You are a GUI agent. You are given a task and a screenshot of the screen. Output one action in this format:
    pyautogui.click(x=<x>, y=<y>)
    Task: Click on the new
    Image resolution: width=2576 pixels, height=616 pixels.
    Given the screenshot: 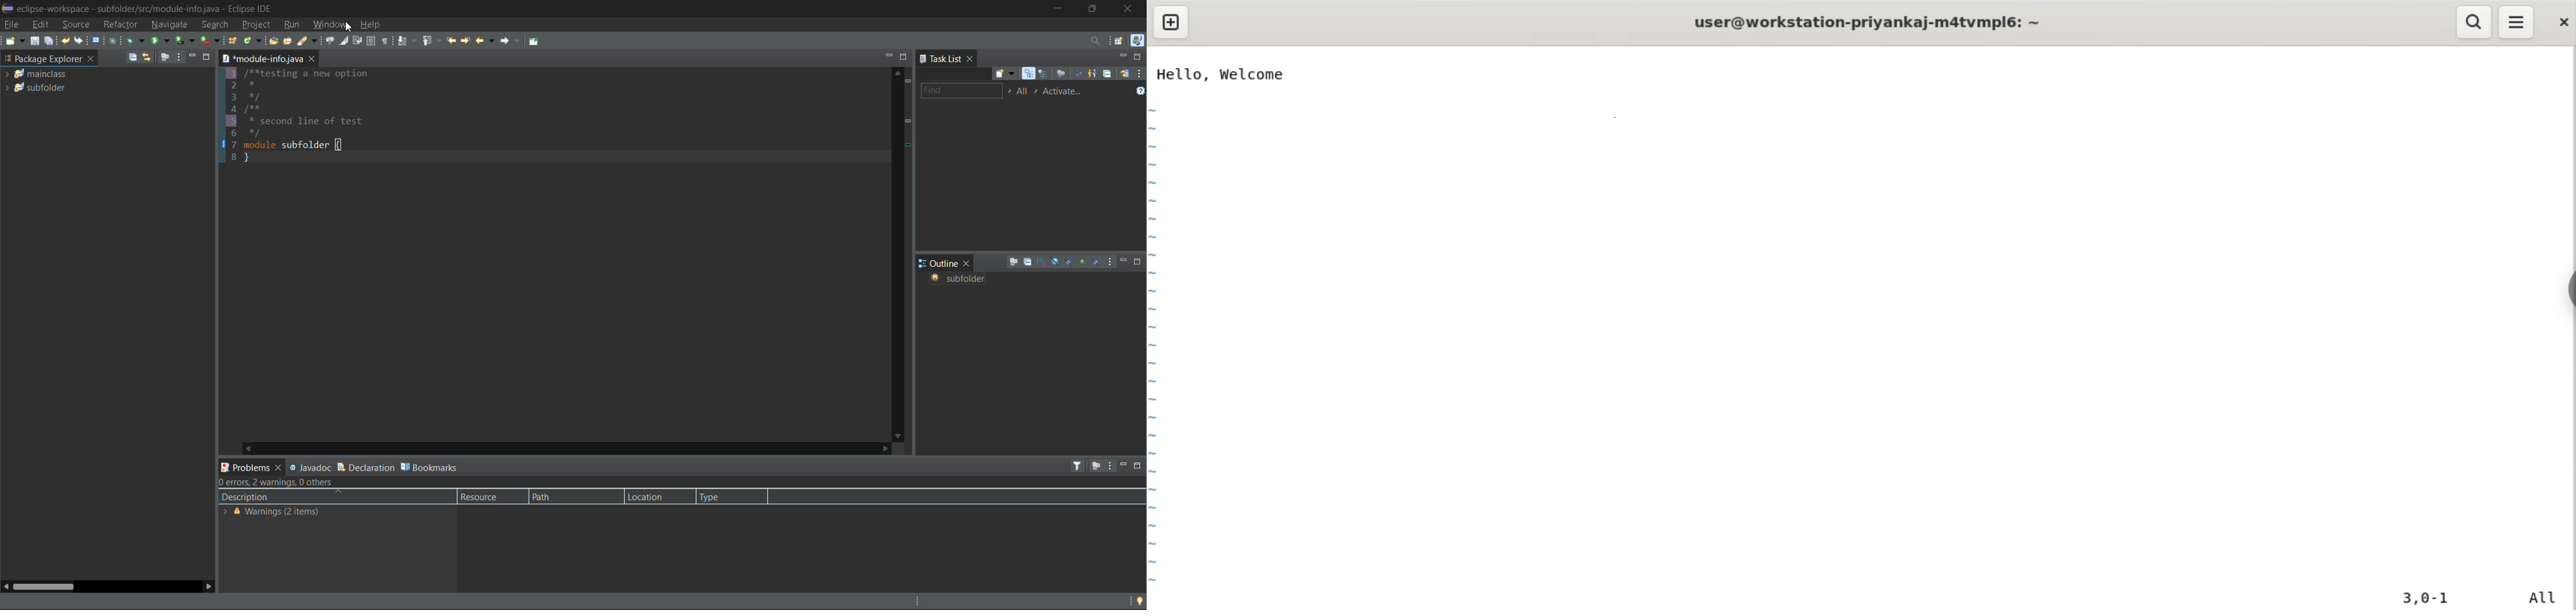 What is the action you would take?
    pyautogui.click(x=13, y=41)
    